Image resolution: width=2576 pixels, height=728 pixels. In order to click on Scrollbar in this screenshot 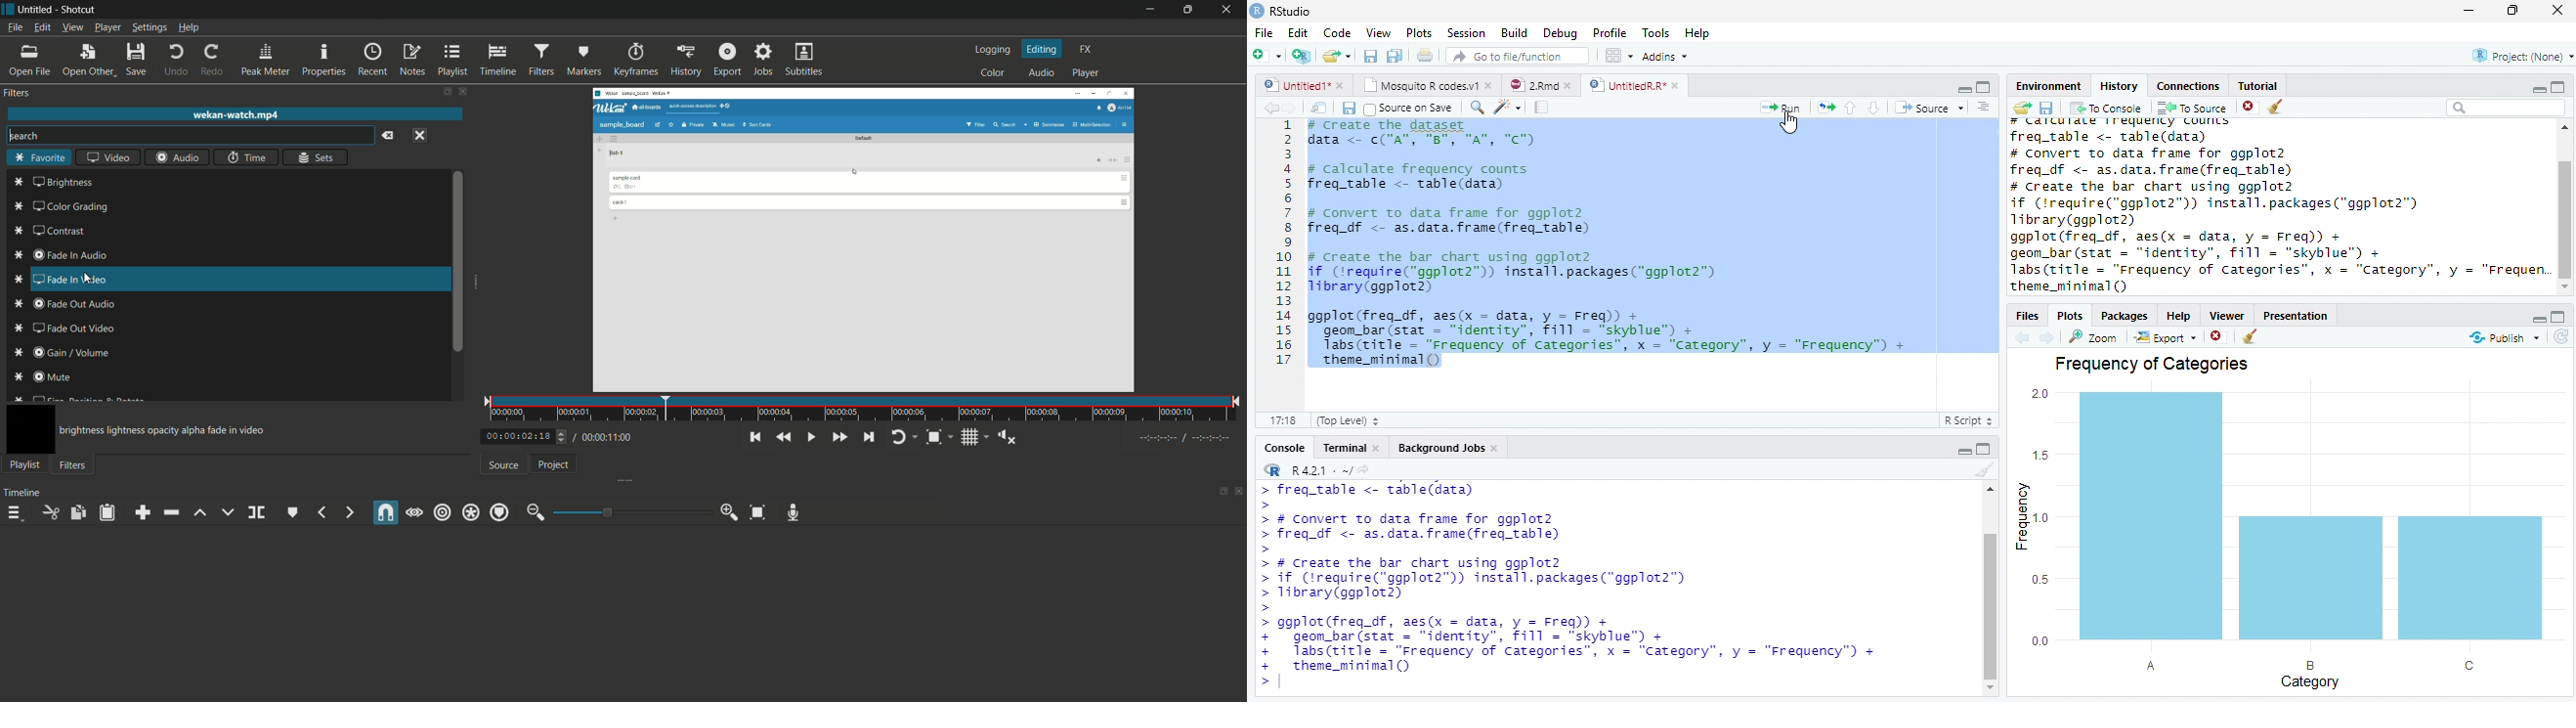, I will do `click(2567, 206)`.